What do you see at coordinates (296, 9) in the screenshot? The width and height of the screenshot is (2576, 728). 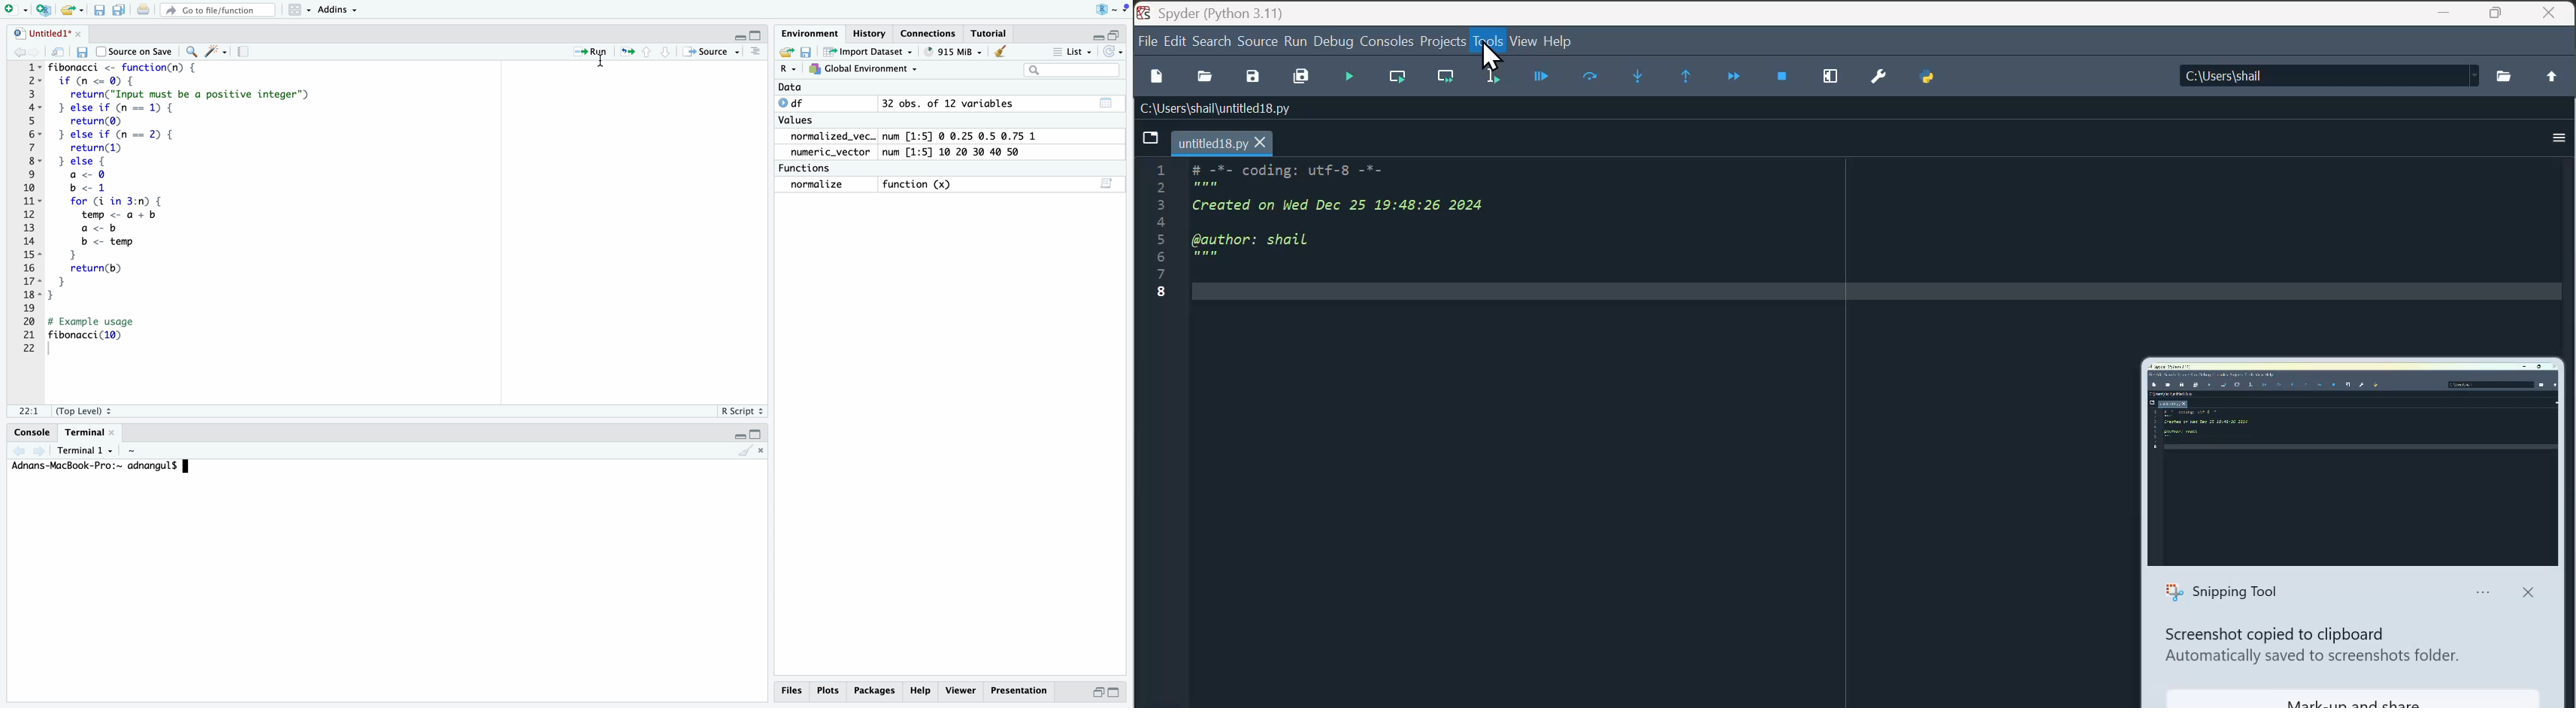 I see `workspace panes` at bounding box center [296, 9].